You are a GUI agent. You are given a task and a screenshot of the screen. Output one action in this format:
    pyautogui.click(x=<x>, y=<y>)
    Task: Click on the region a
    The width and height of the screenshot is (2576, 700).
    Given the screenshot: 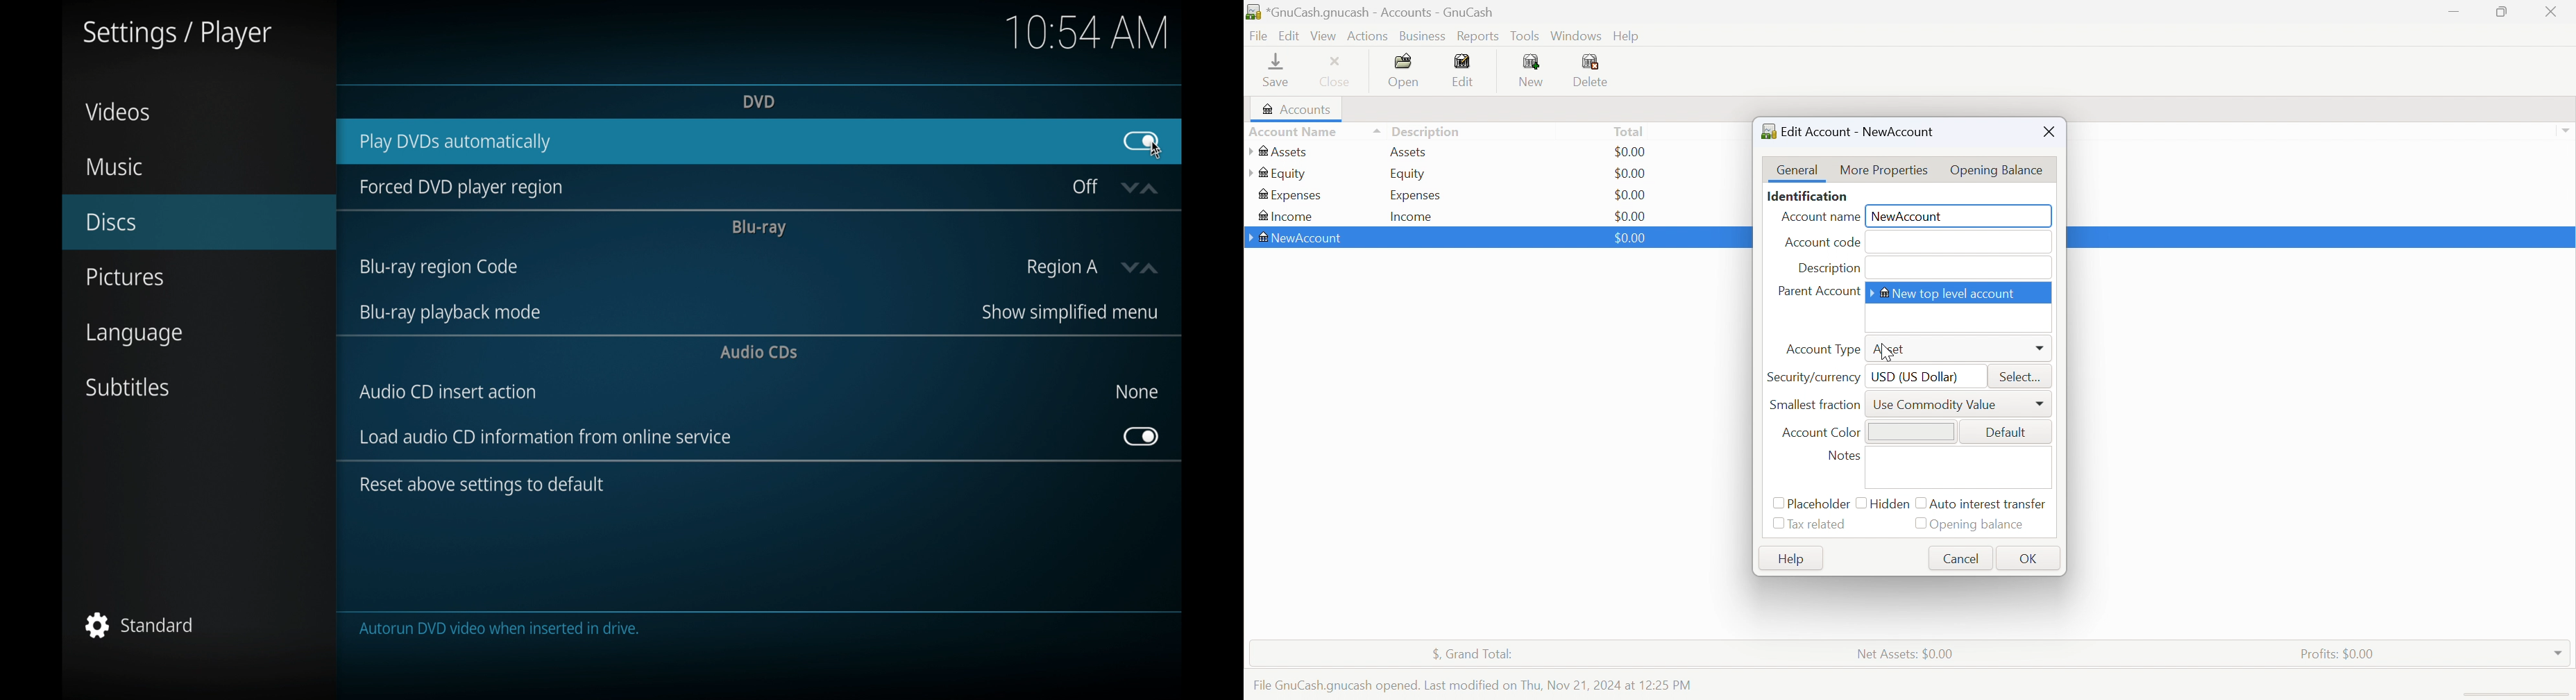 What is the action you would take?
    pyautogui.click(x=1062, y=268)
    